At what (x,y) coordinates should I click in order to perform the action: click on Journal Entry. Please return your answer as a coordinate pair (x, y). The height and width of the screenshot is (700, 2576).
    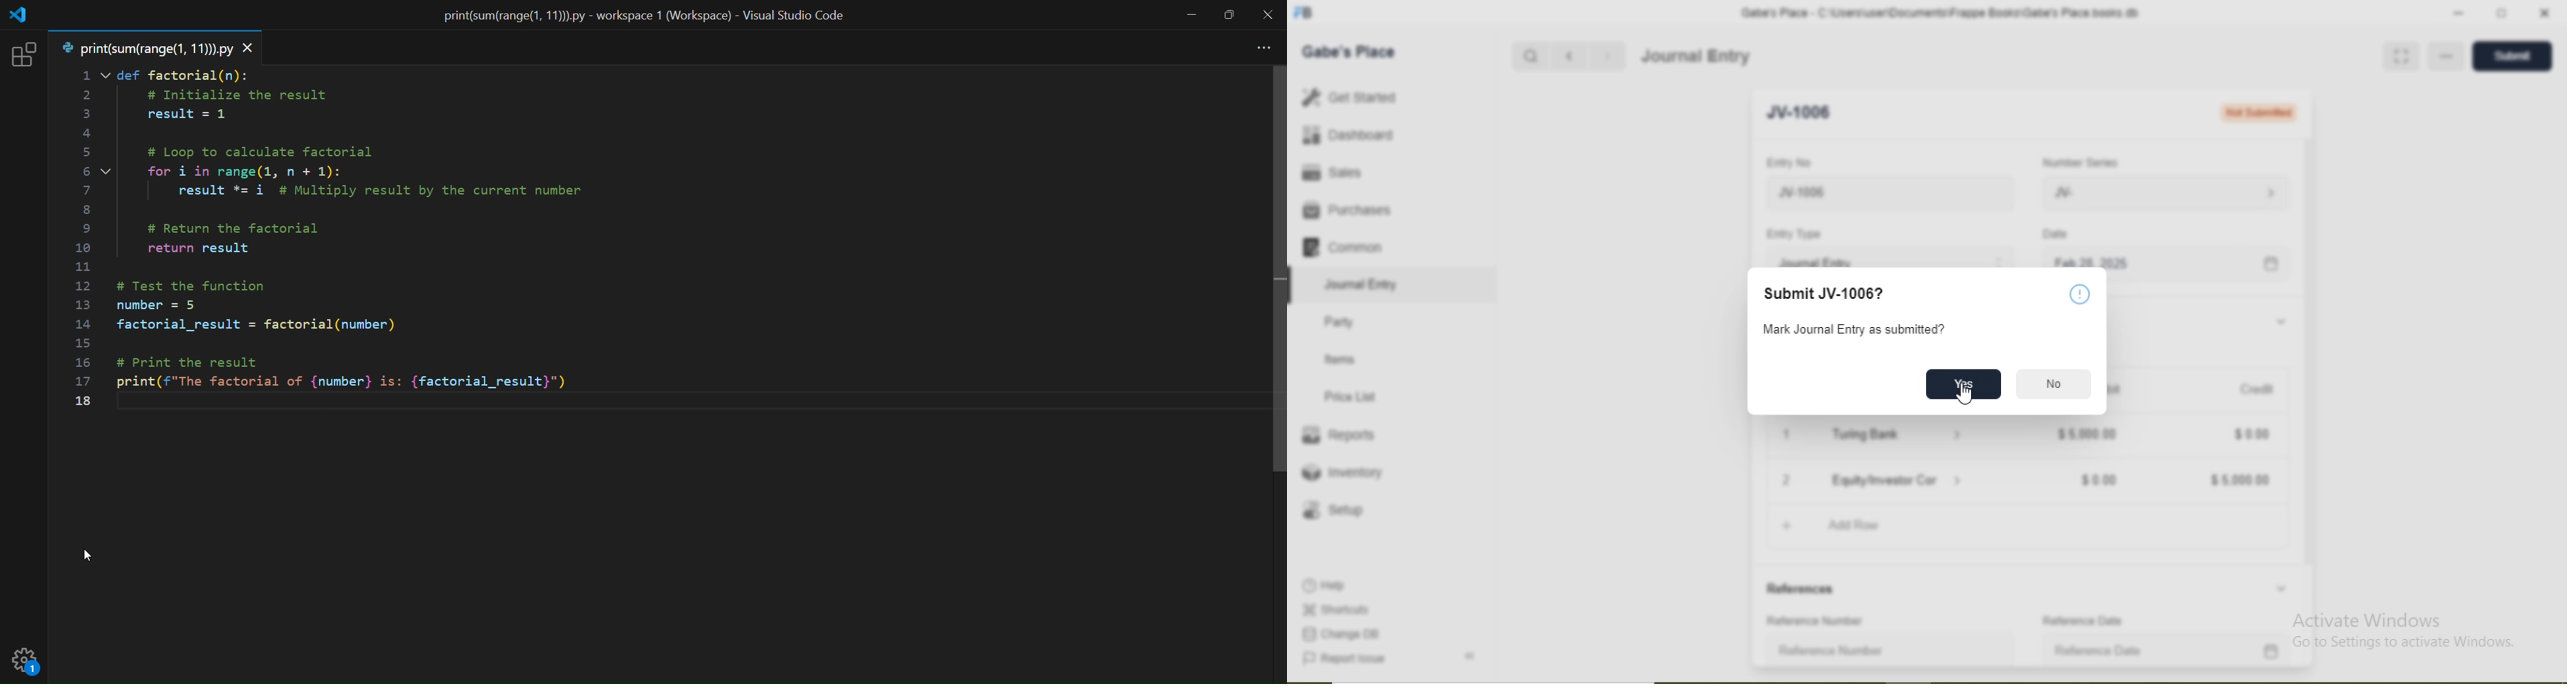
    Looking at the image, I should click on (1363, 285).